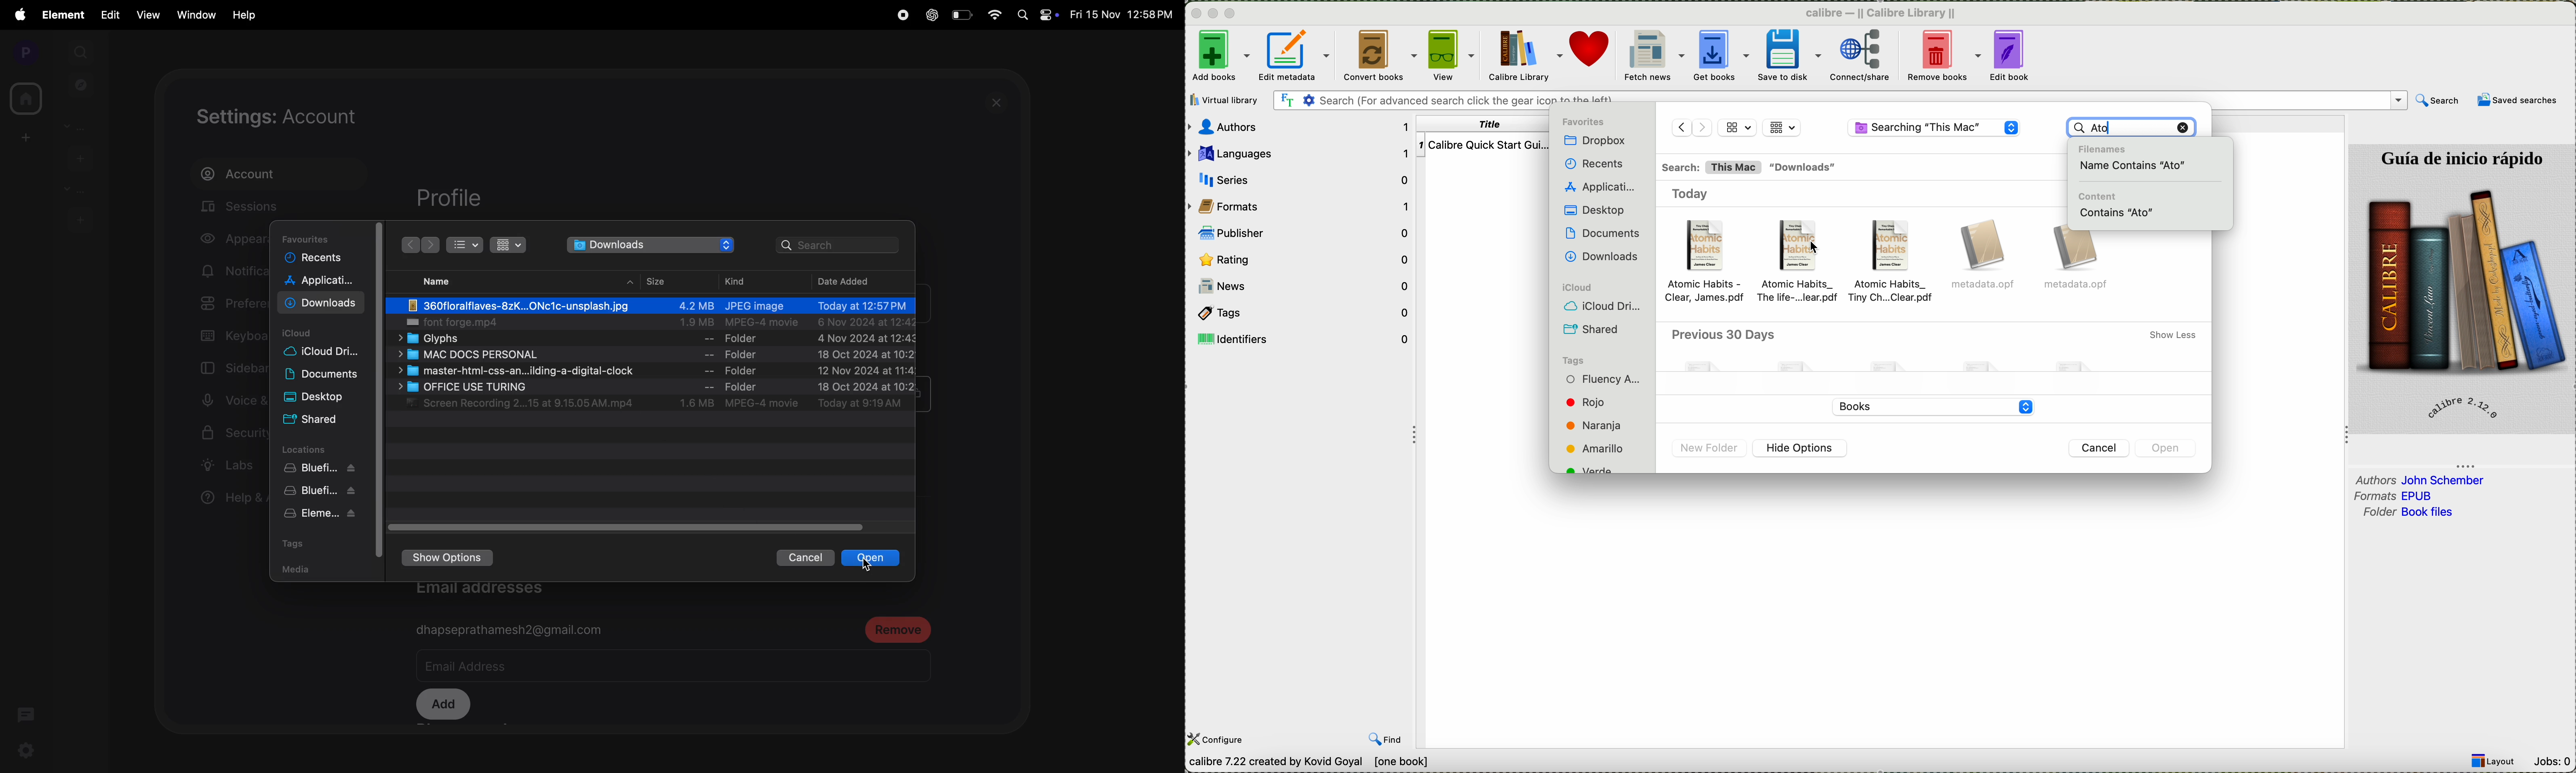 Image resolution: width=2576 pixels, height=784 pixels. What do you see at coordinates (323, 515) in the screenshot?
I see `elemet apk` at bounding box center [323, 515].